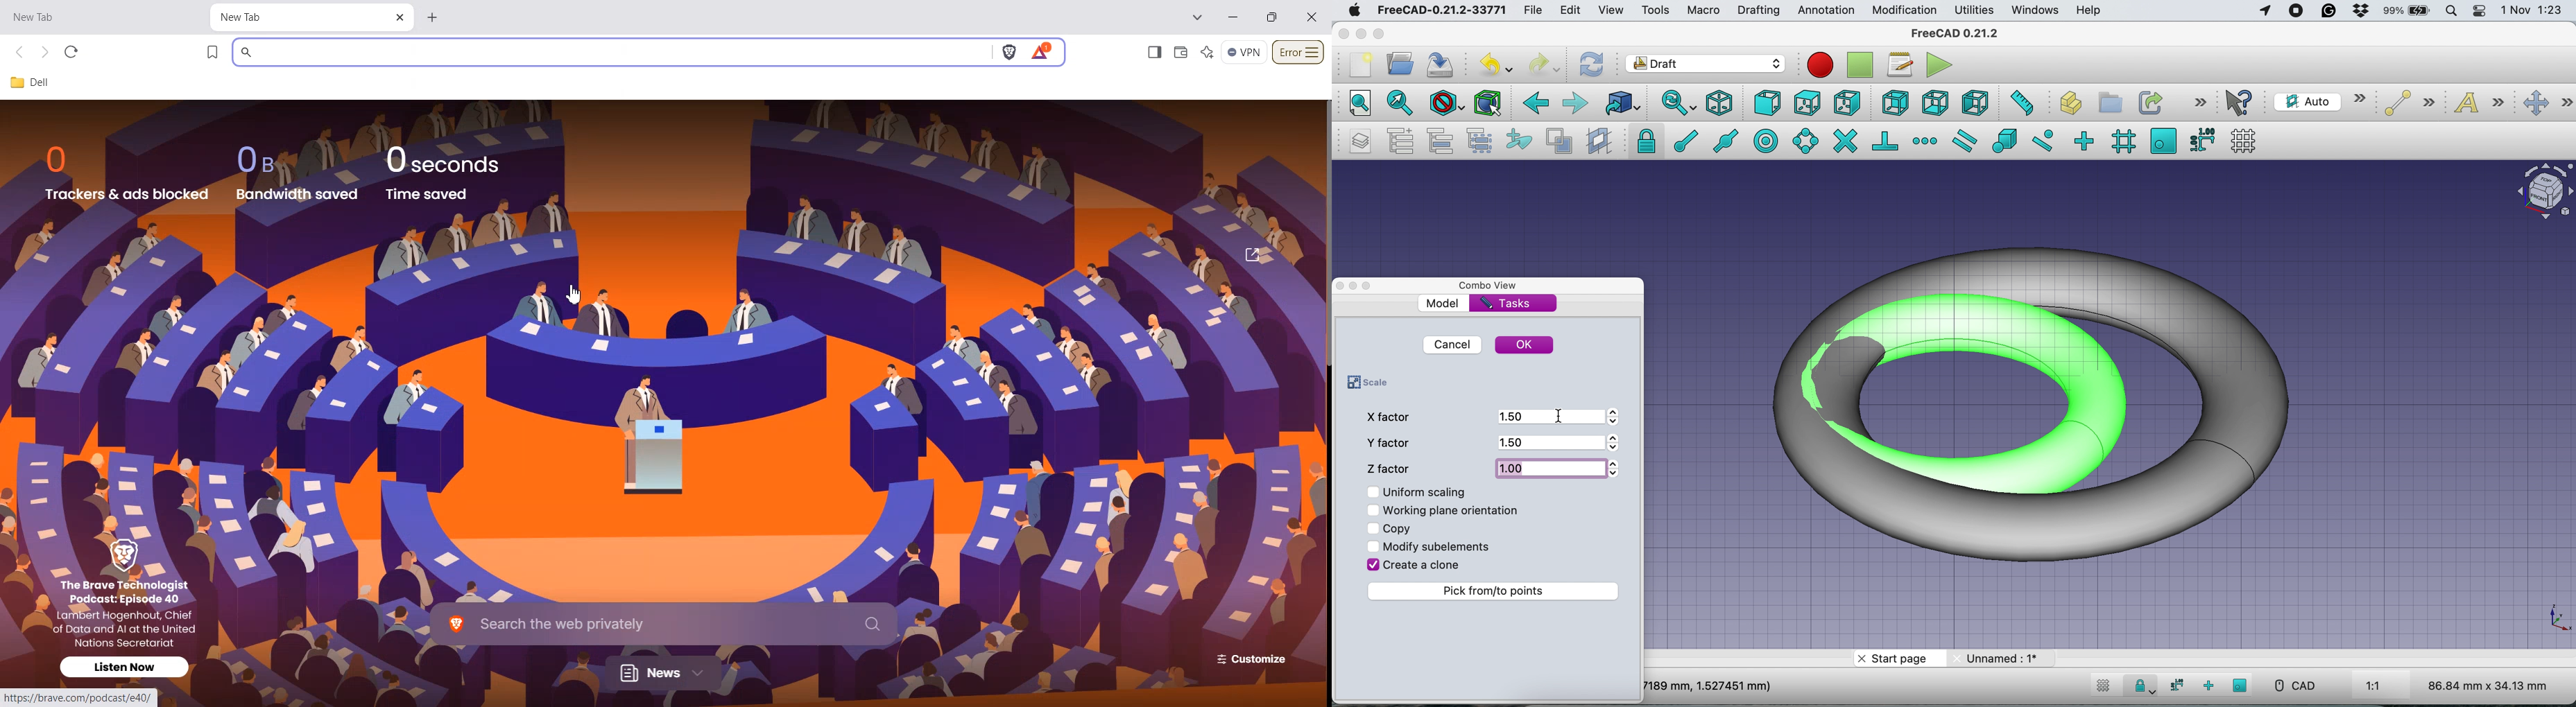 Image resolution: width=2576 pixels, height=728 pixels. I want to click on snap perpendicular, so click(1886, 140).